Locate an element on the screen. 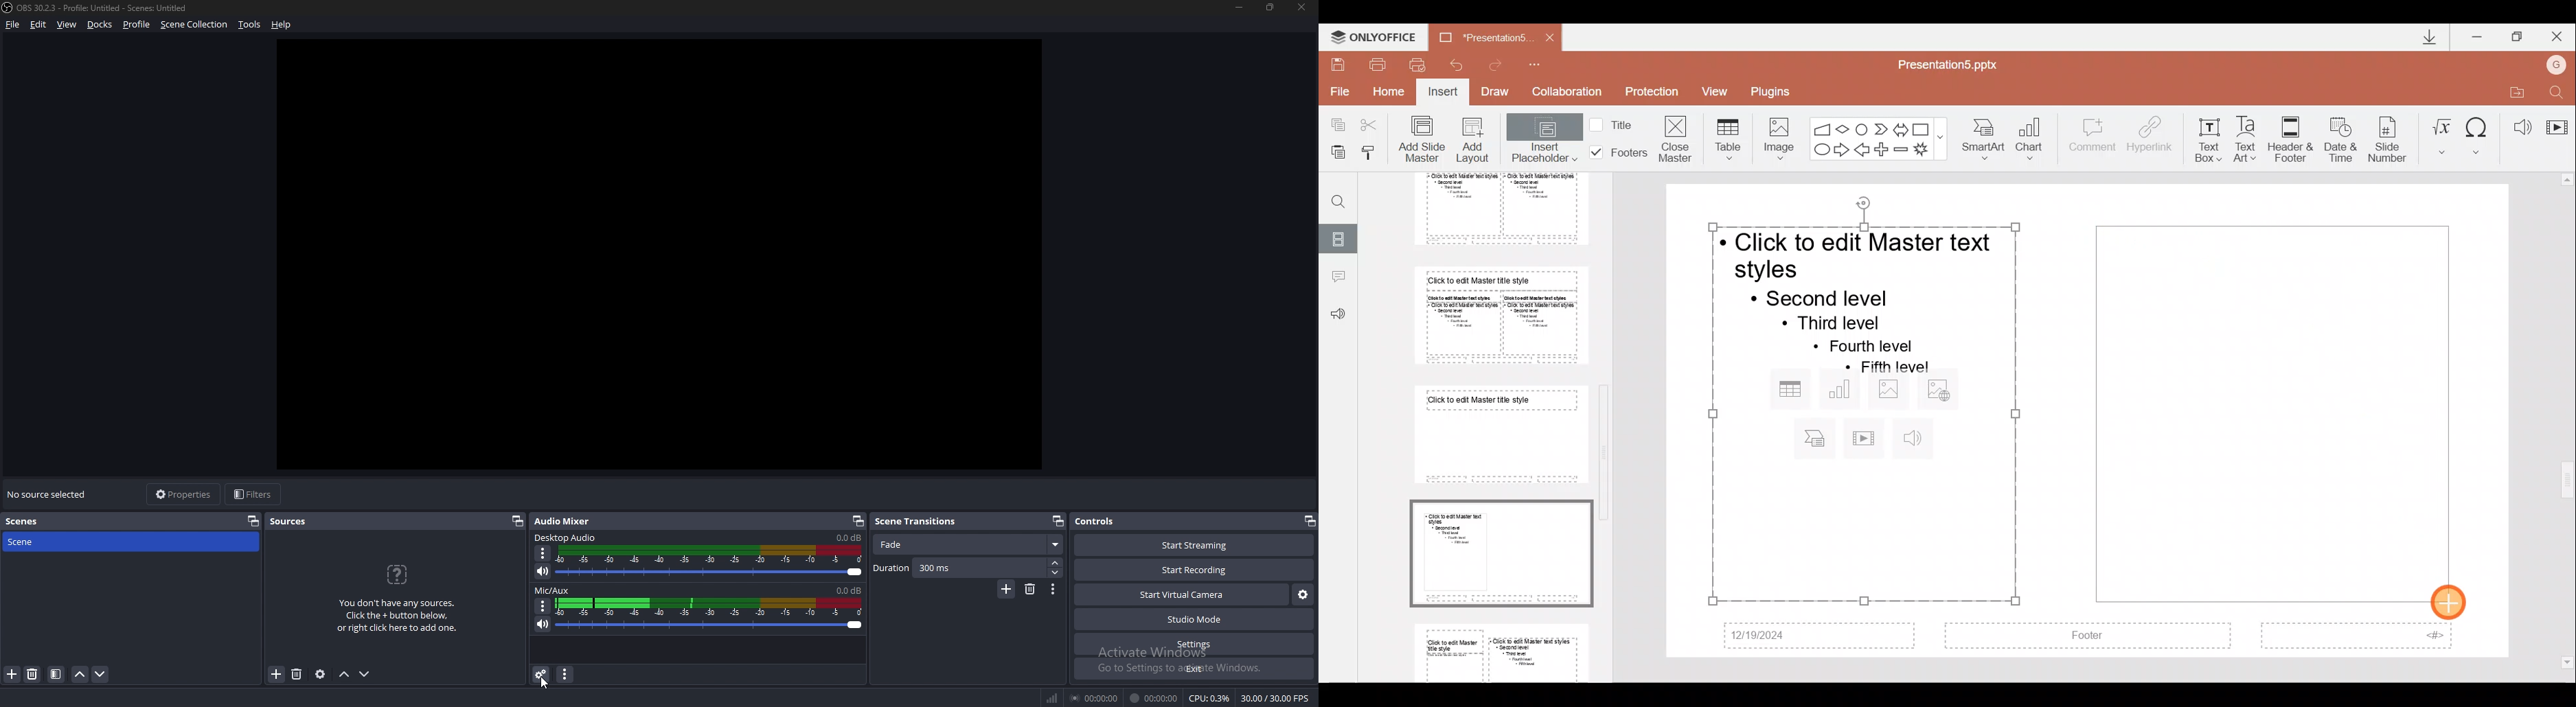  decrease duration is located at coordinates (1054, 573).